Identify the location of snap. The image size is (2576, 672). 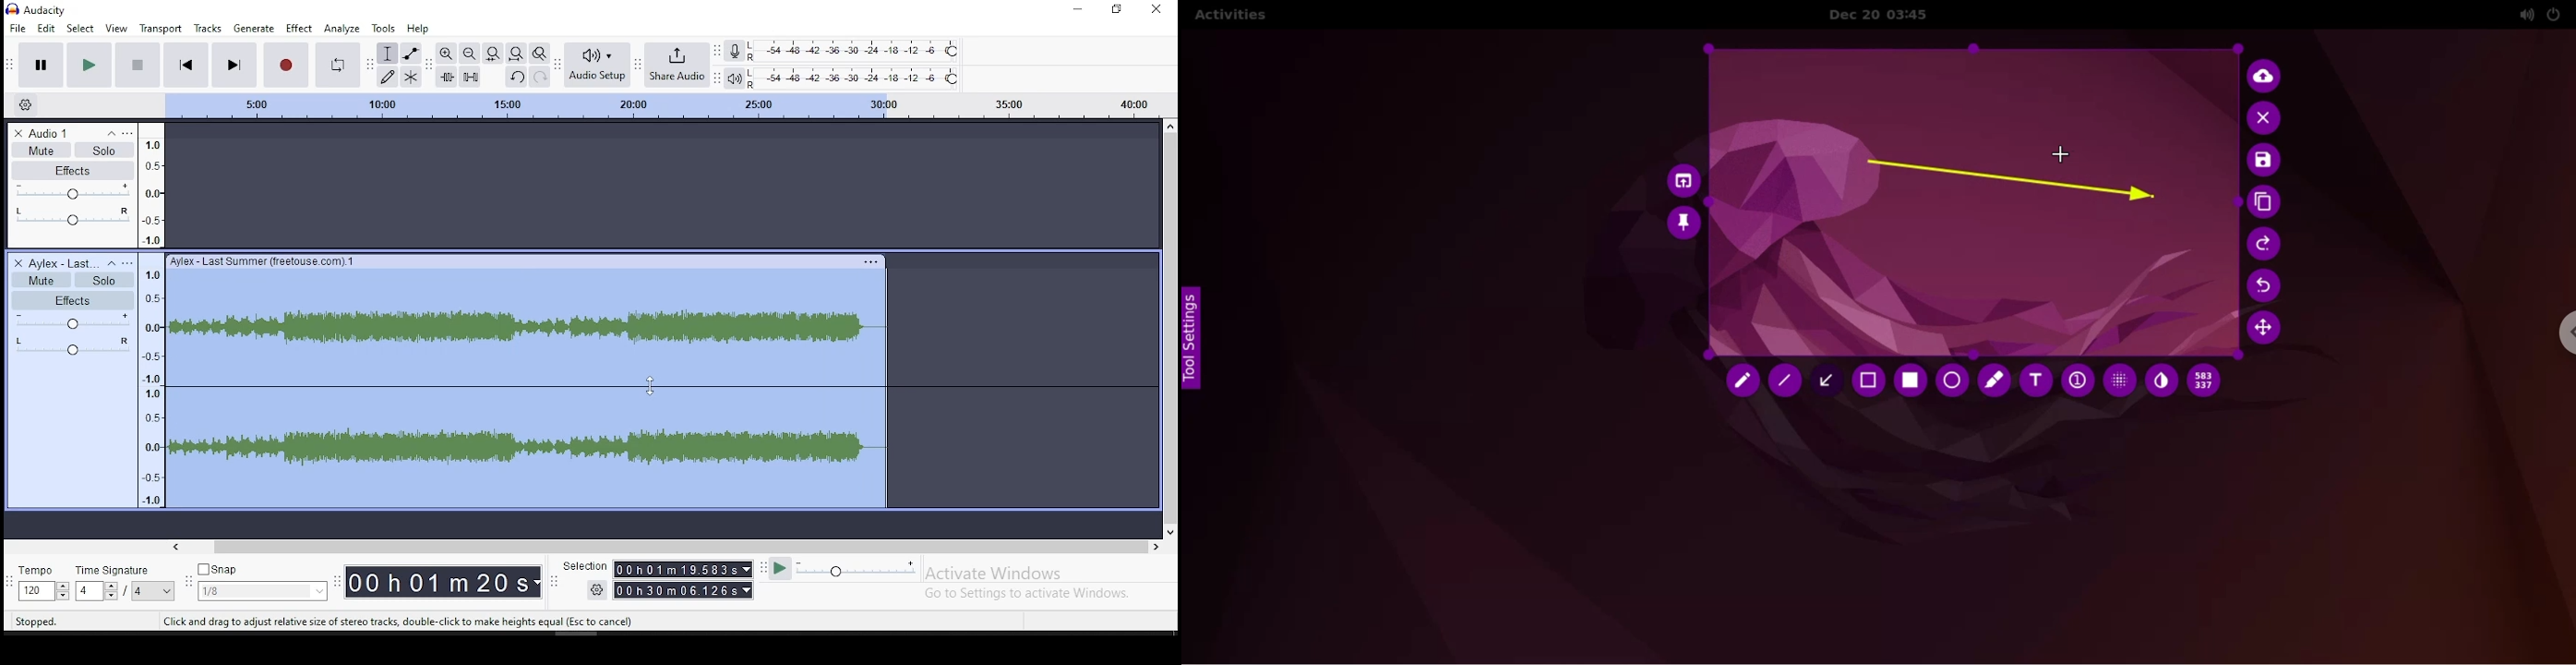
(264, 581).